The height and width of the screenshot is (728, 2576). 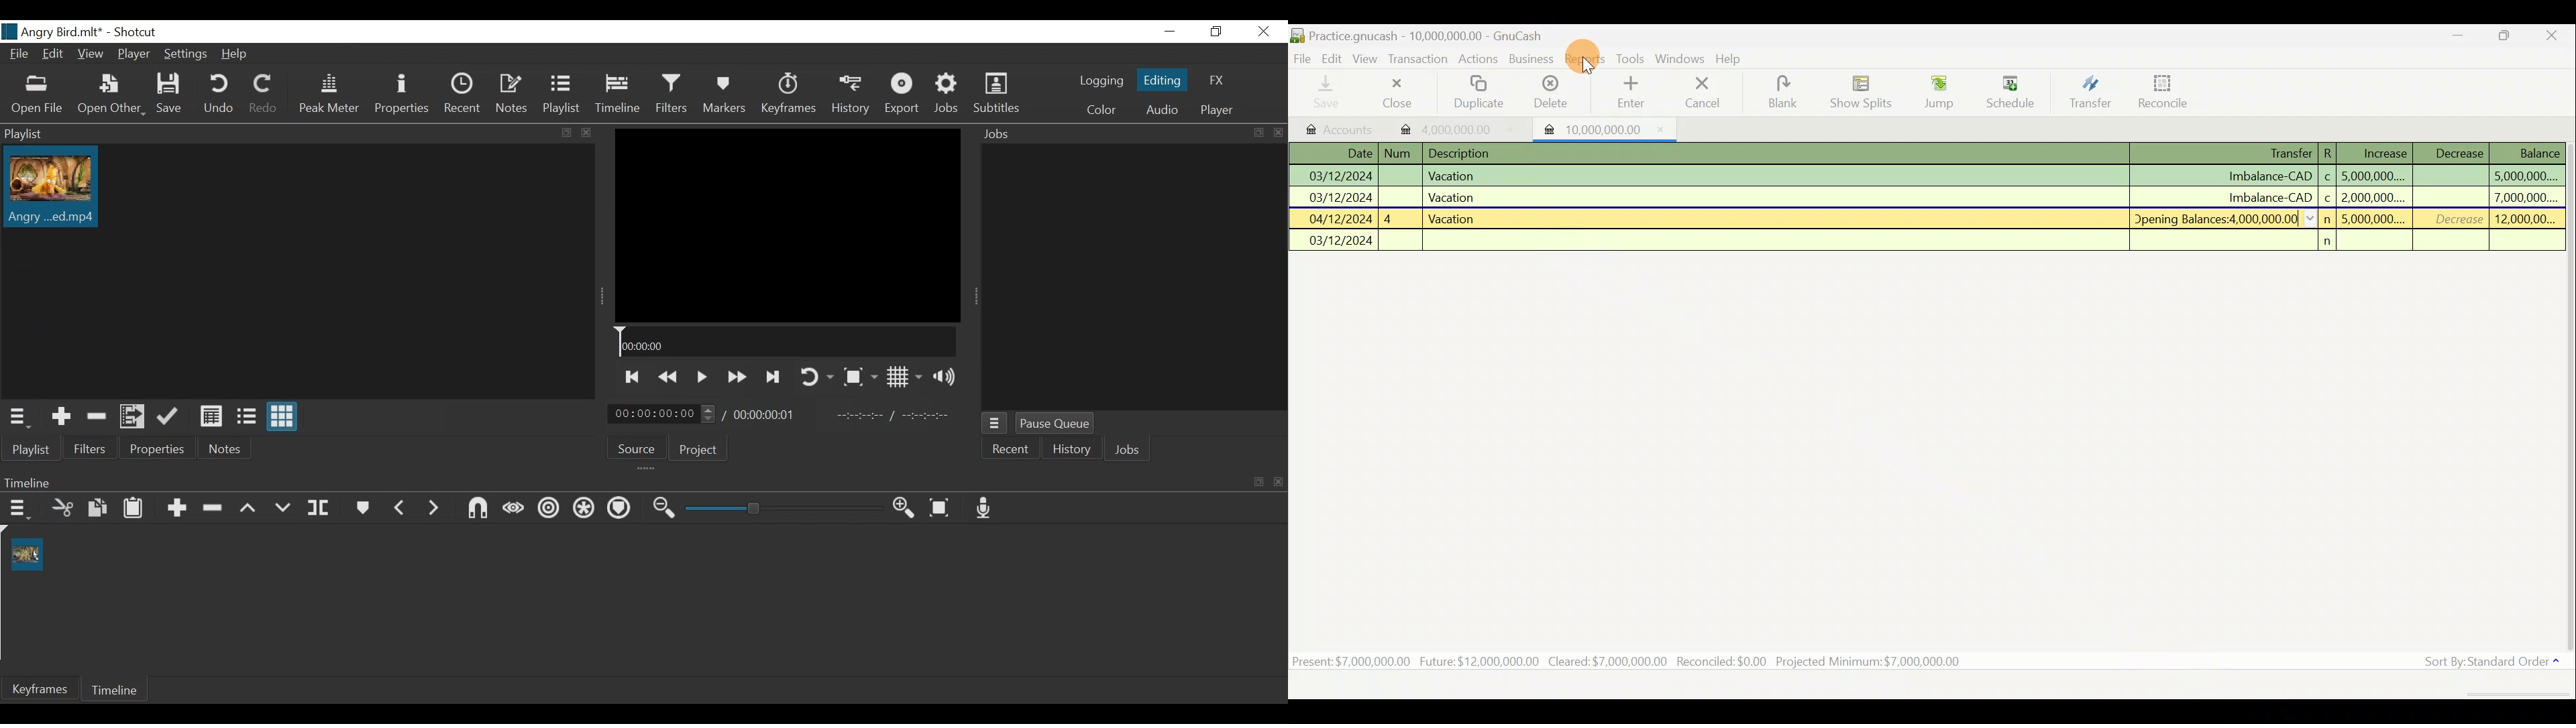 I want to click on zoom timeline out, so click(x=905, y=508).